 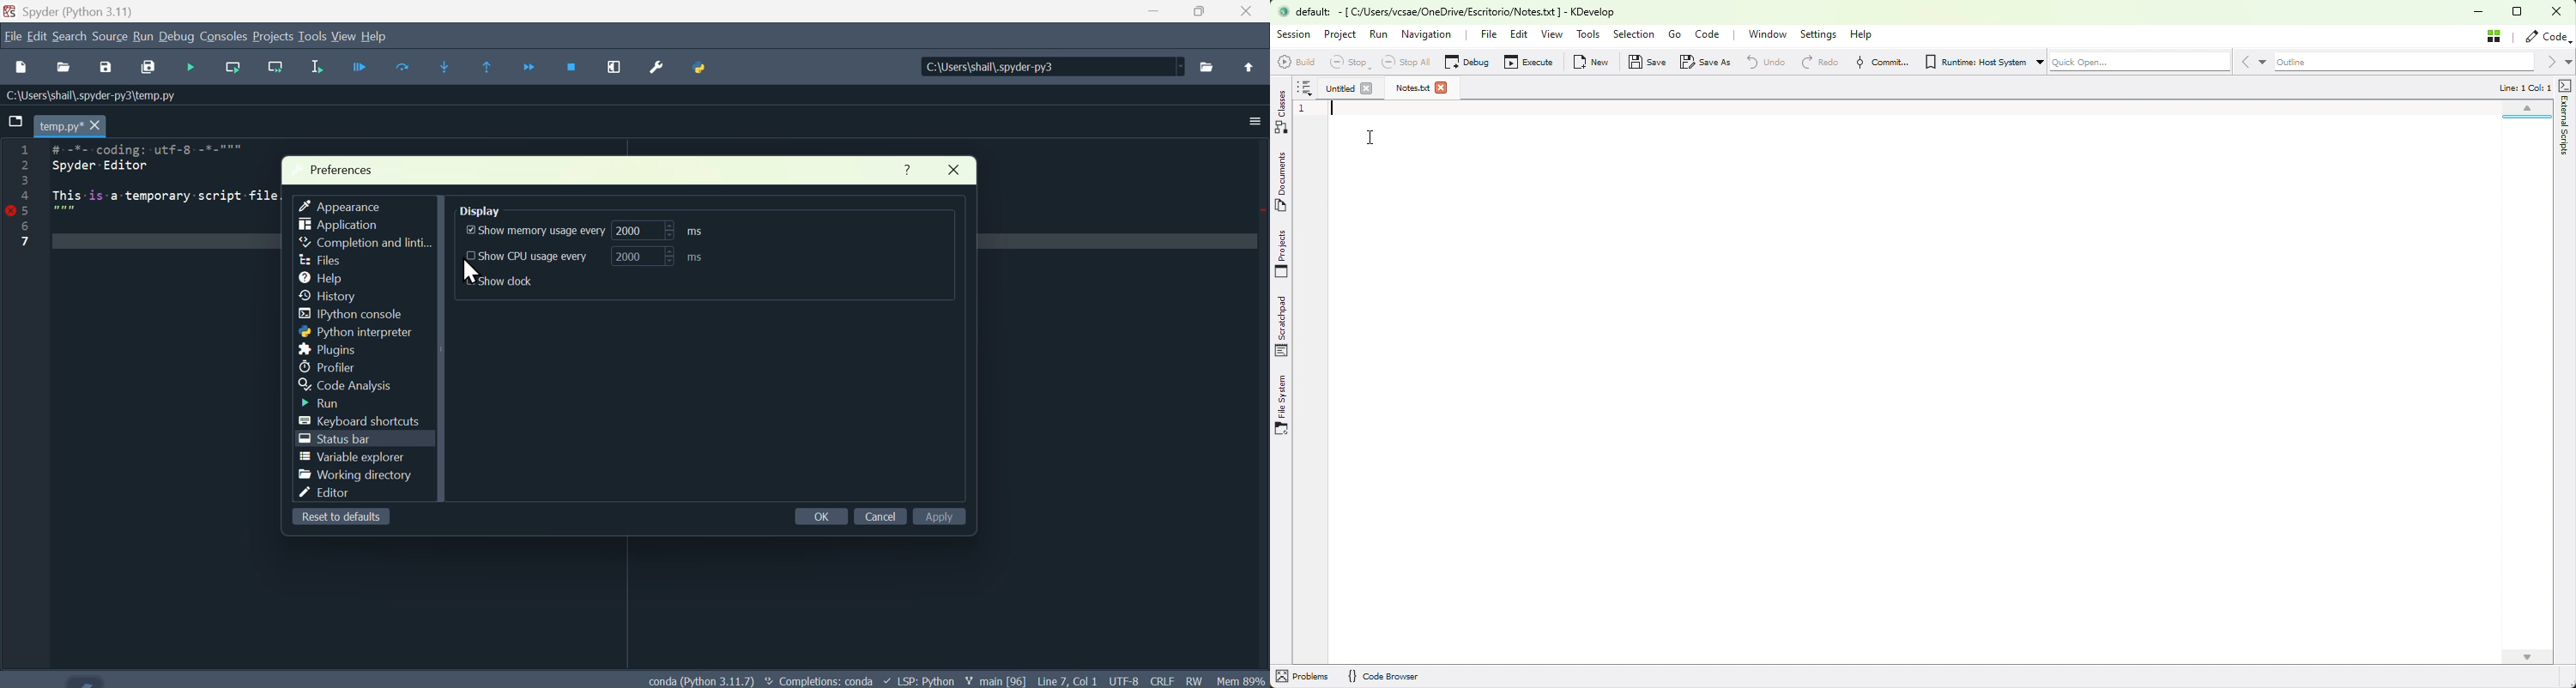 What do you see at coordinates (601, 257) in the screenshot?
I see `Show C P U usage` at bounding box center [601, 257].